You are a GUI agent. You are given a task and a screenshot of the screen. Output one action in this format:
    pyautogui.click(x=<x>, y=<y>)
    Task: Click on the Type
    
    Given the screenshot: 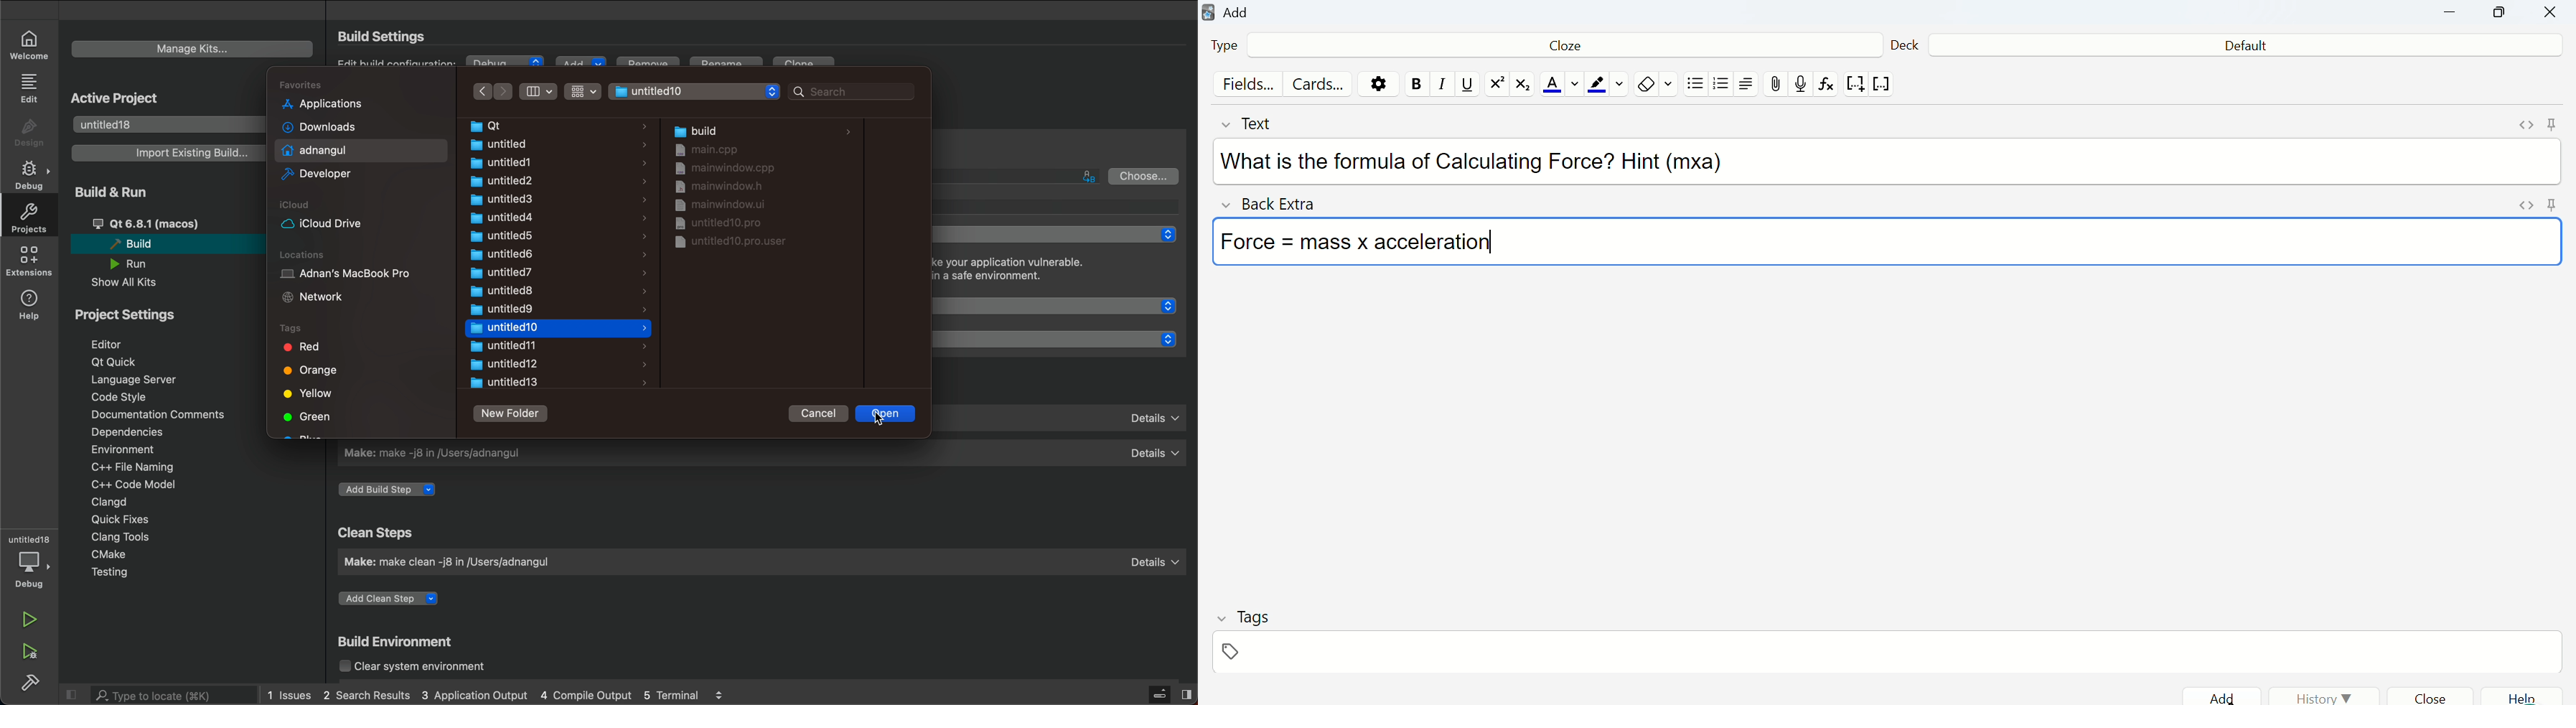 What is the action you would take?
    pyautogui.click(x=1232, y=47)
    